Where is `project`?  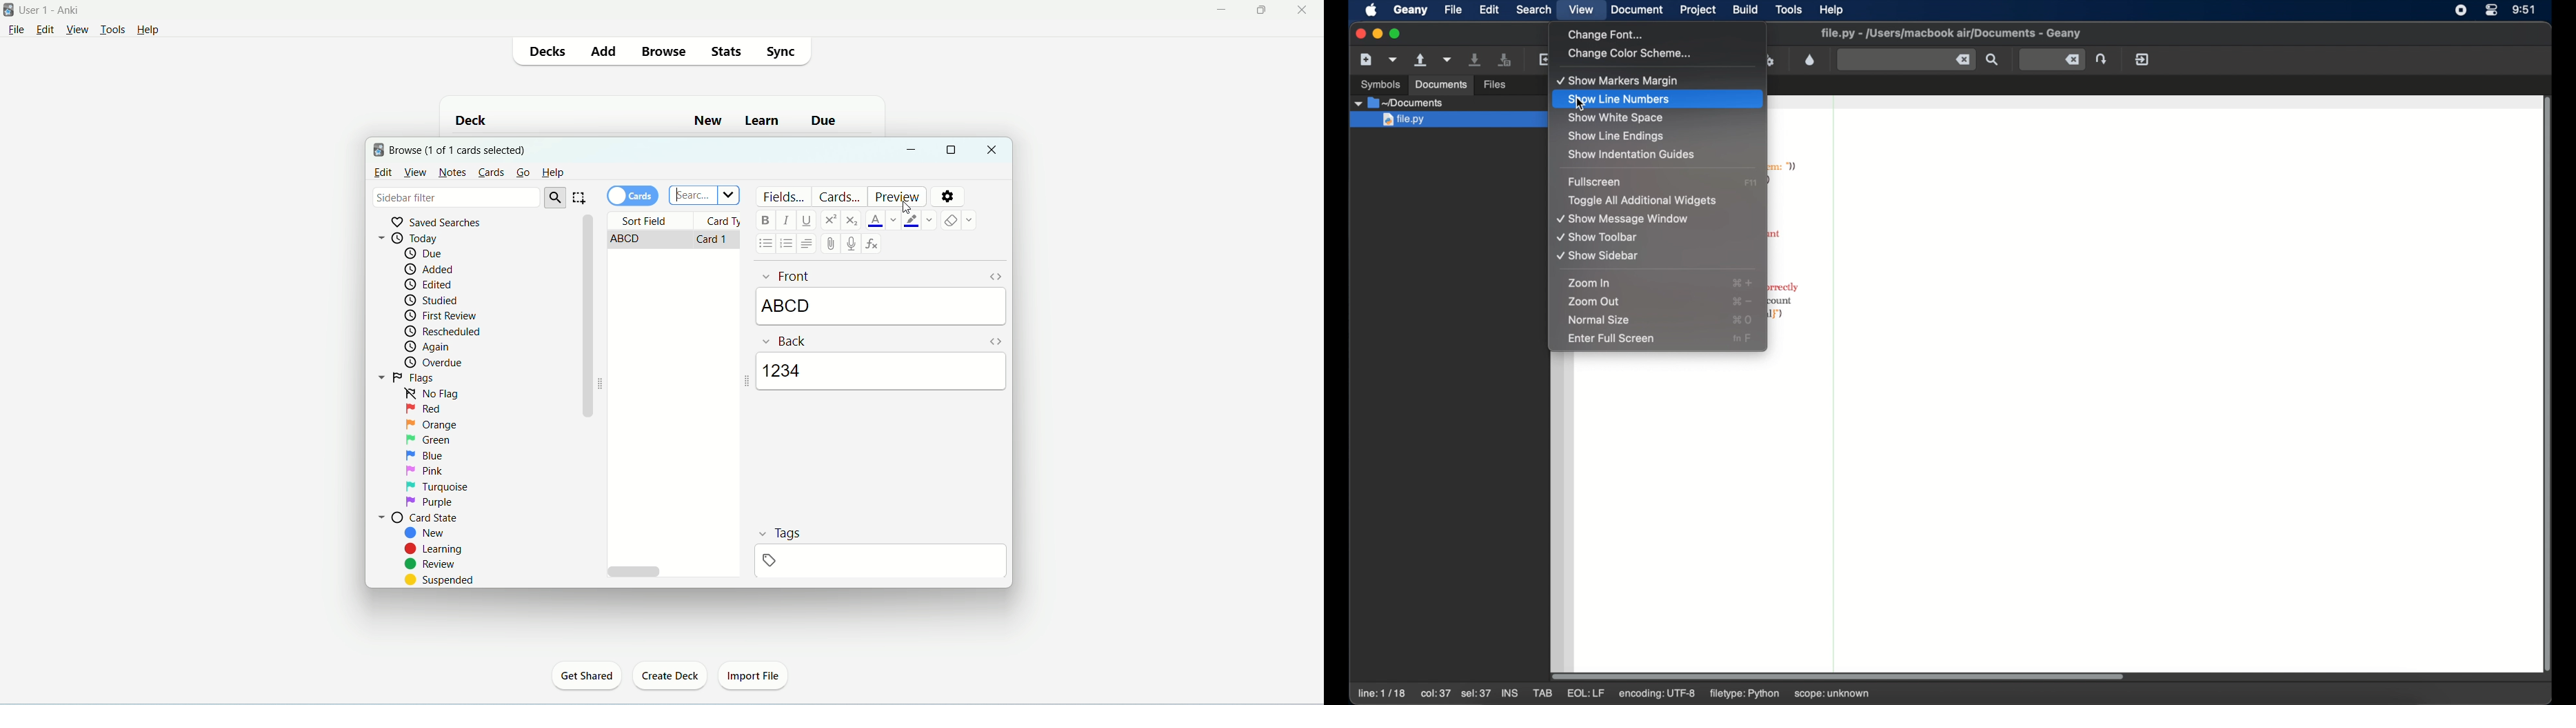
project is located at coordinates (1698, 10).